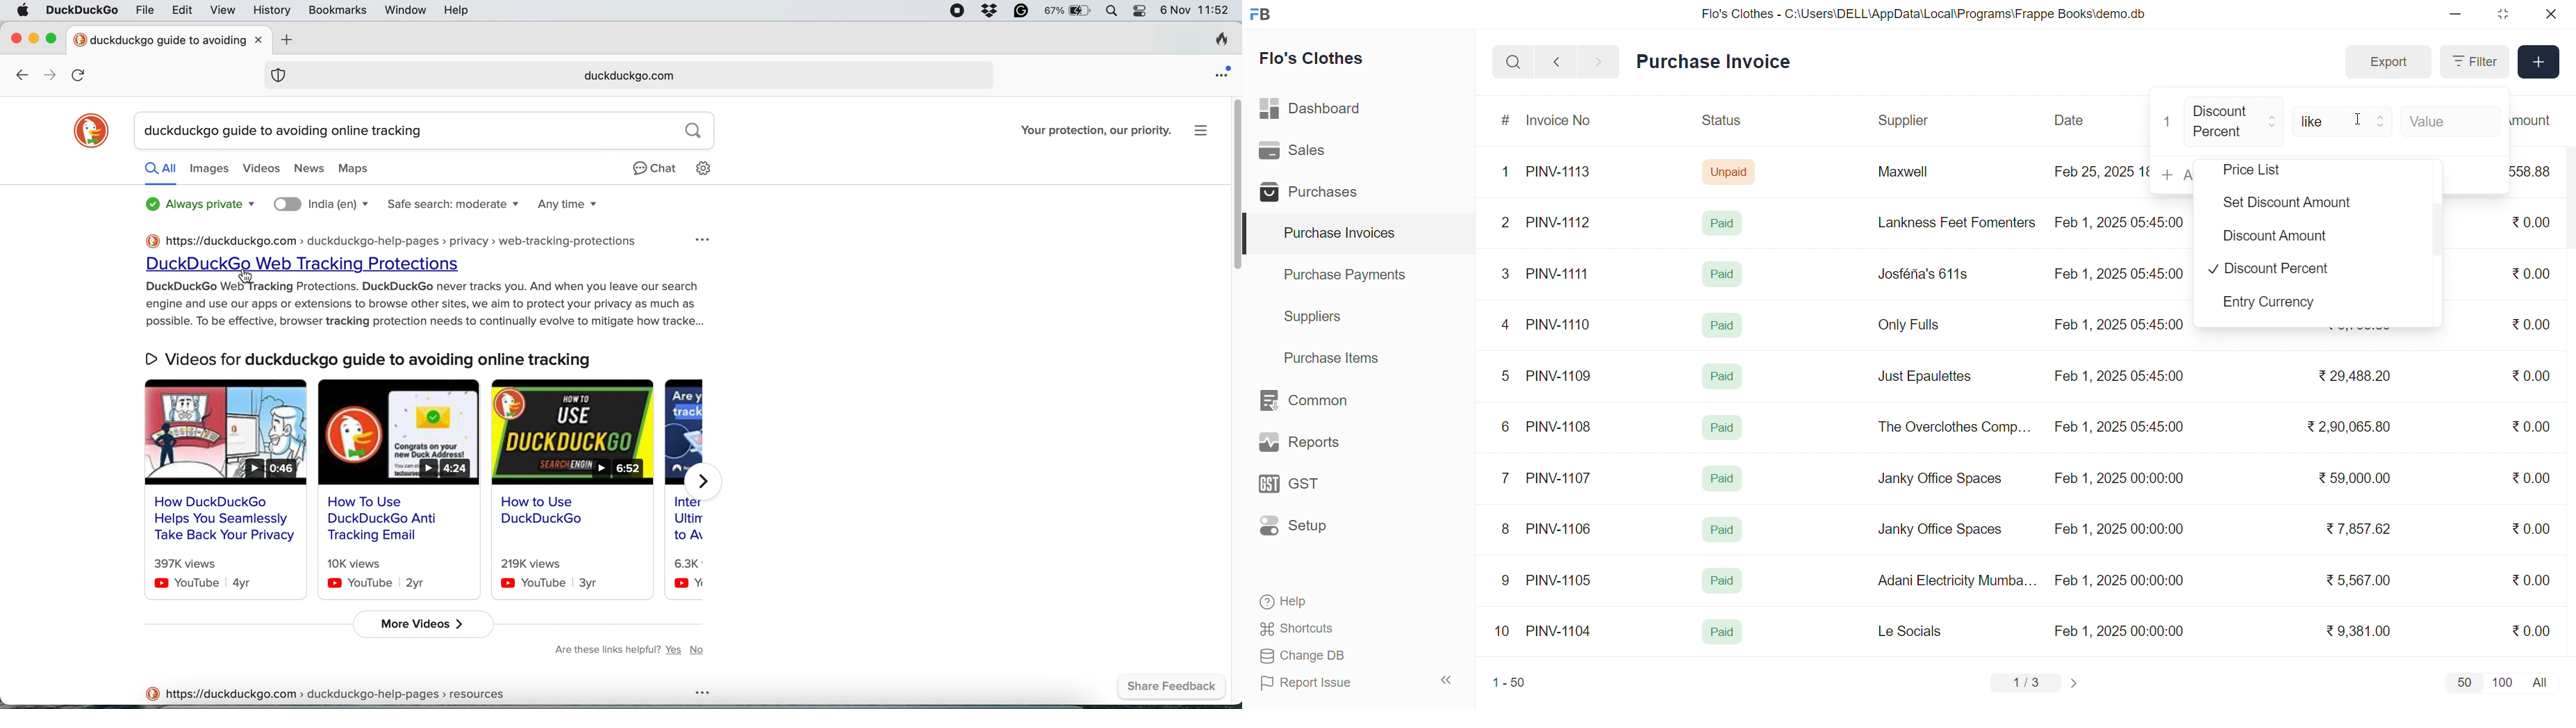 The width and height of the screenshot is (2576, 728). What do you see at coordinates (2529, 223) in the screenshot?
I see `₹0.00` at bounding box center [2529, 223].